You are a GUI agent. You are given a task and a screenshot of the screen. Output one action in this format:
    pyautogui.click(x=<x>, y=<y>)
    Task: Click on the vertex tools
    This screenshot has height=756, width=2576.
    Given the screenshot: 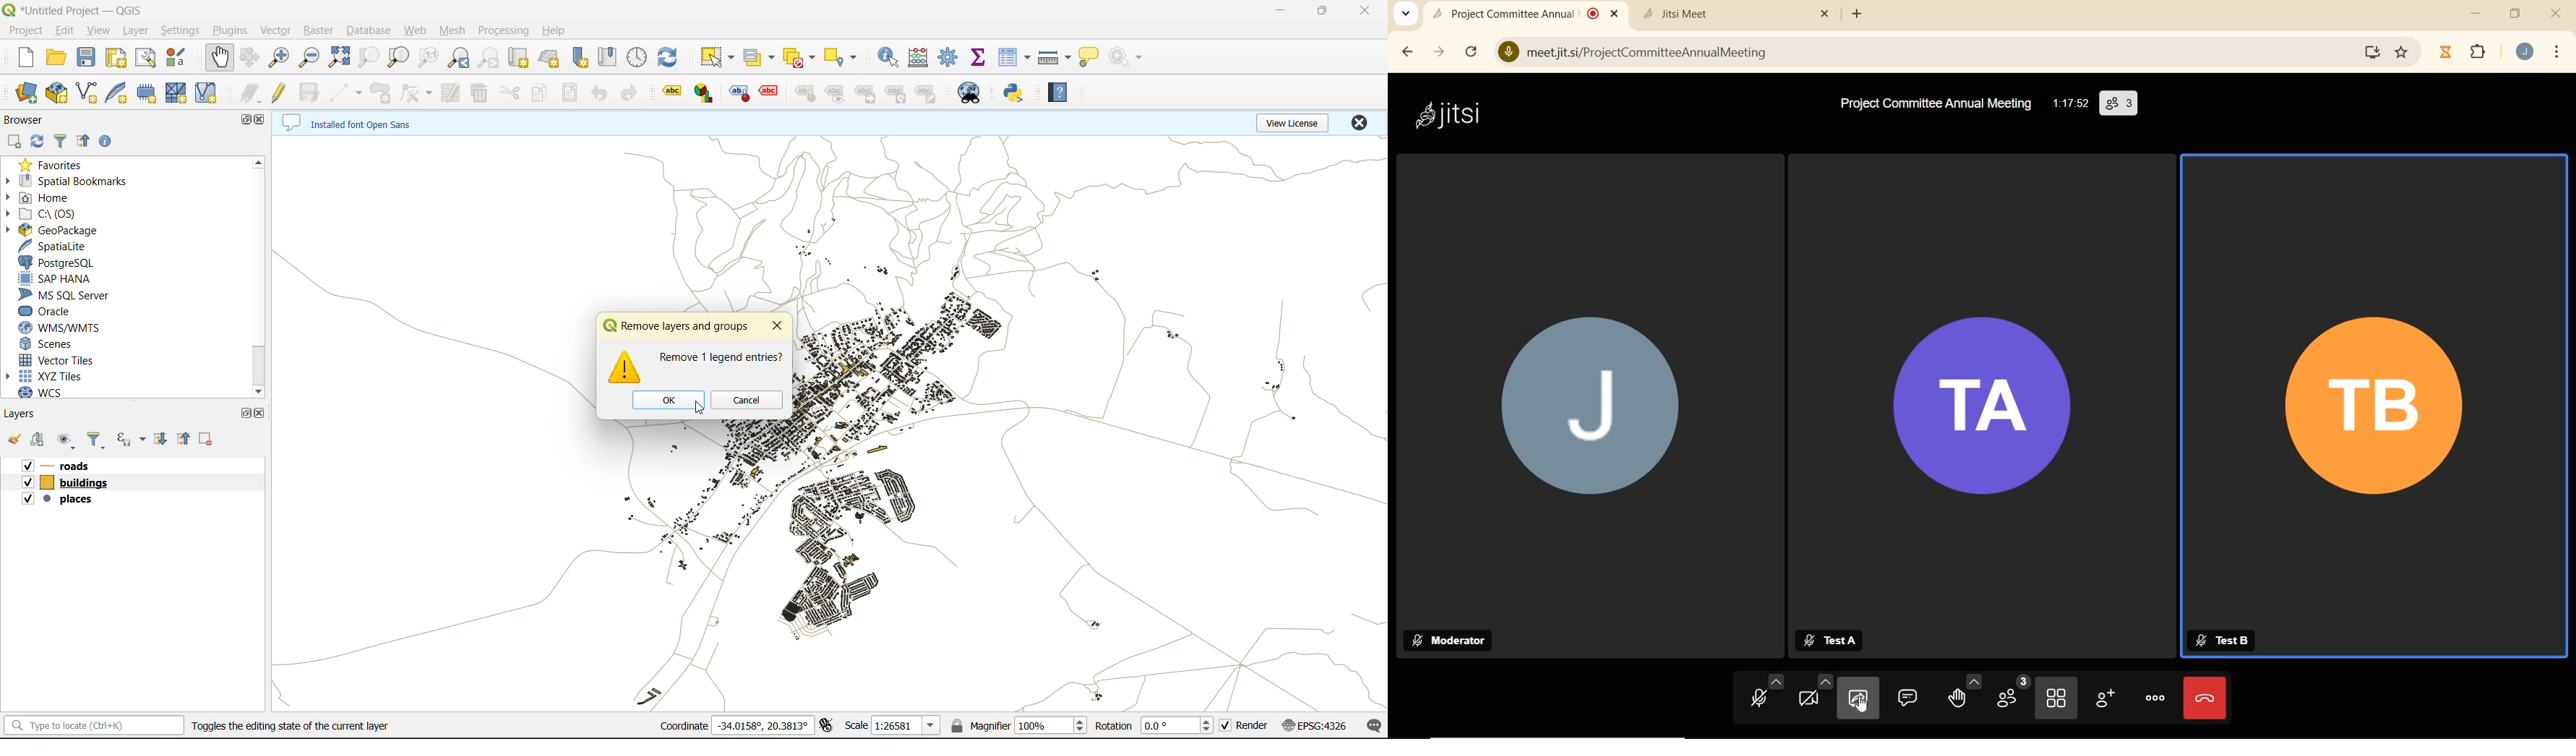 What is the action you would take?
    pyautogui.click(x=417, y=93)
    